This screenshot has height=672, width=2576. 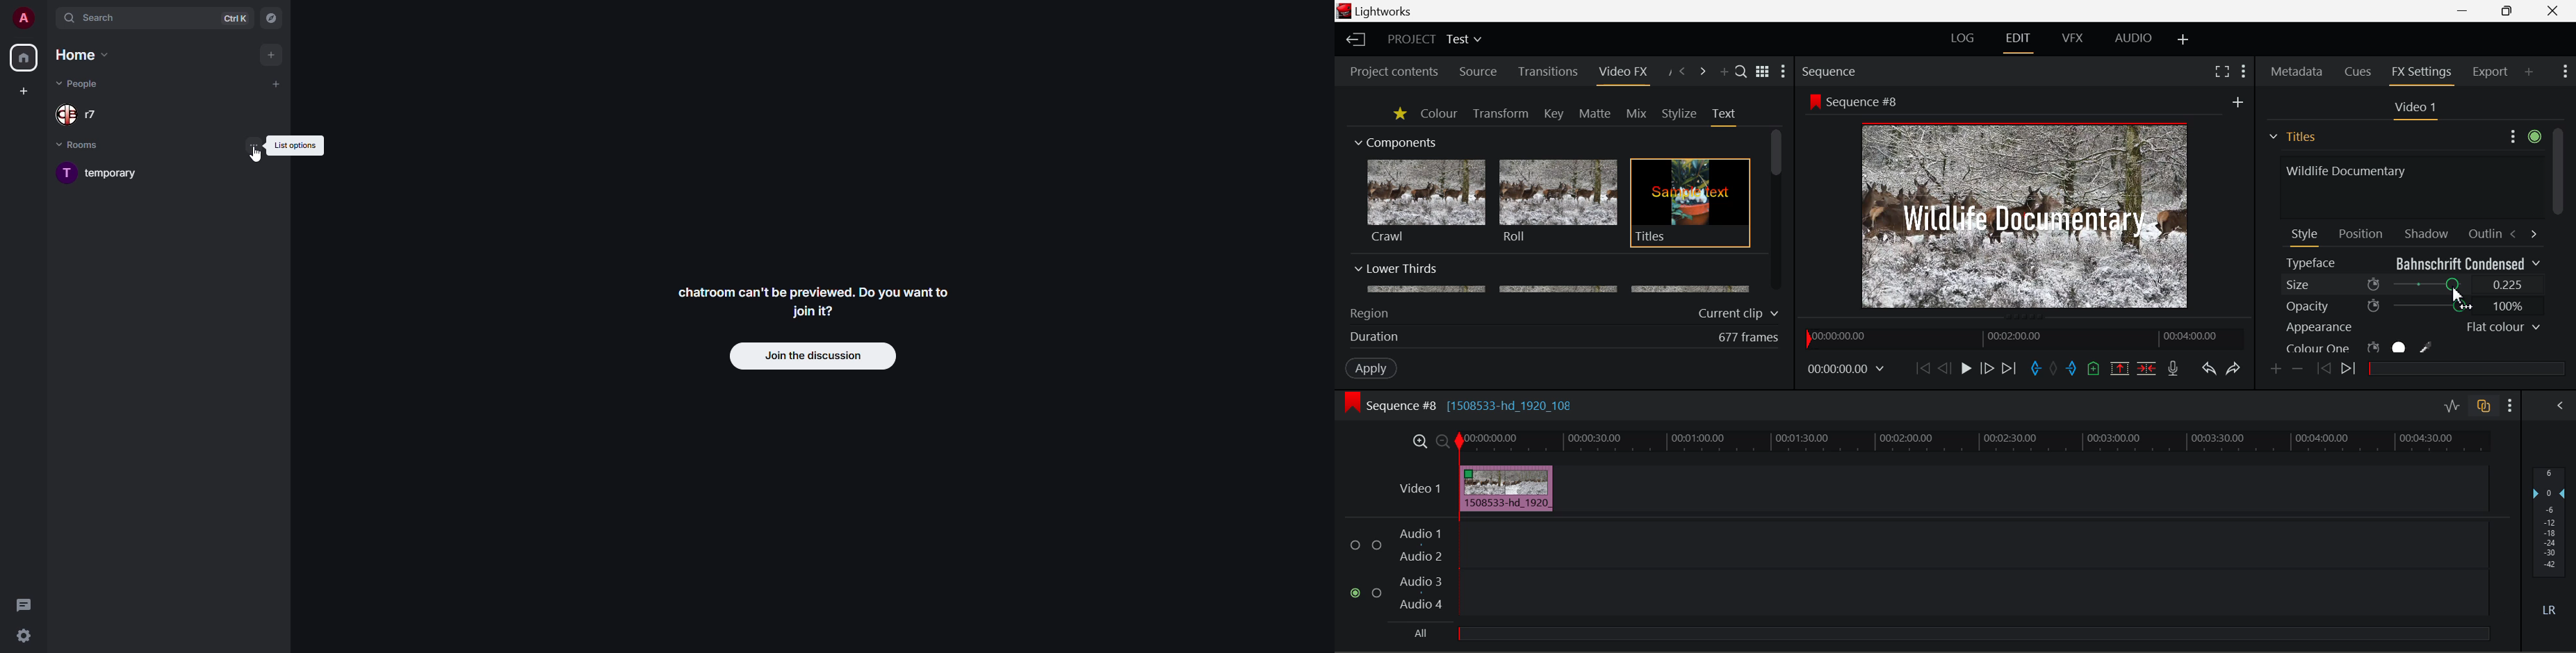 I want to click on rooms, so click(x=82, y=145).